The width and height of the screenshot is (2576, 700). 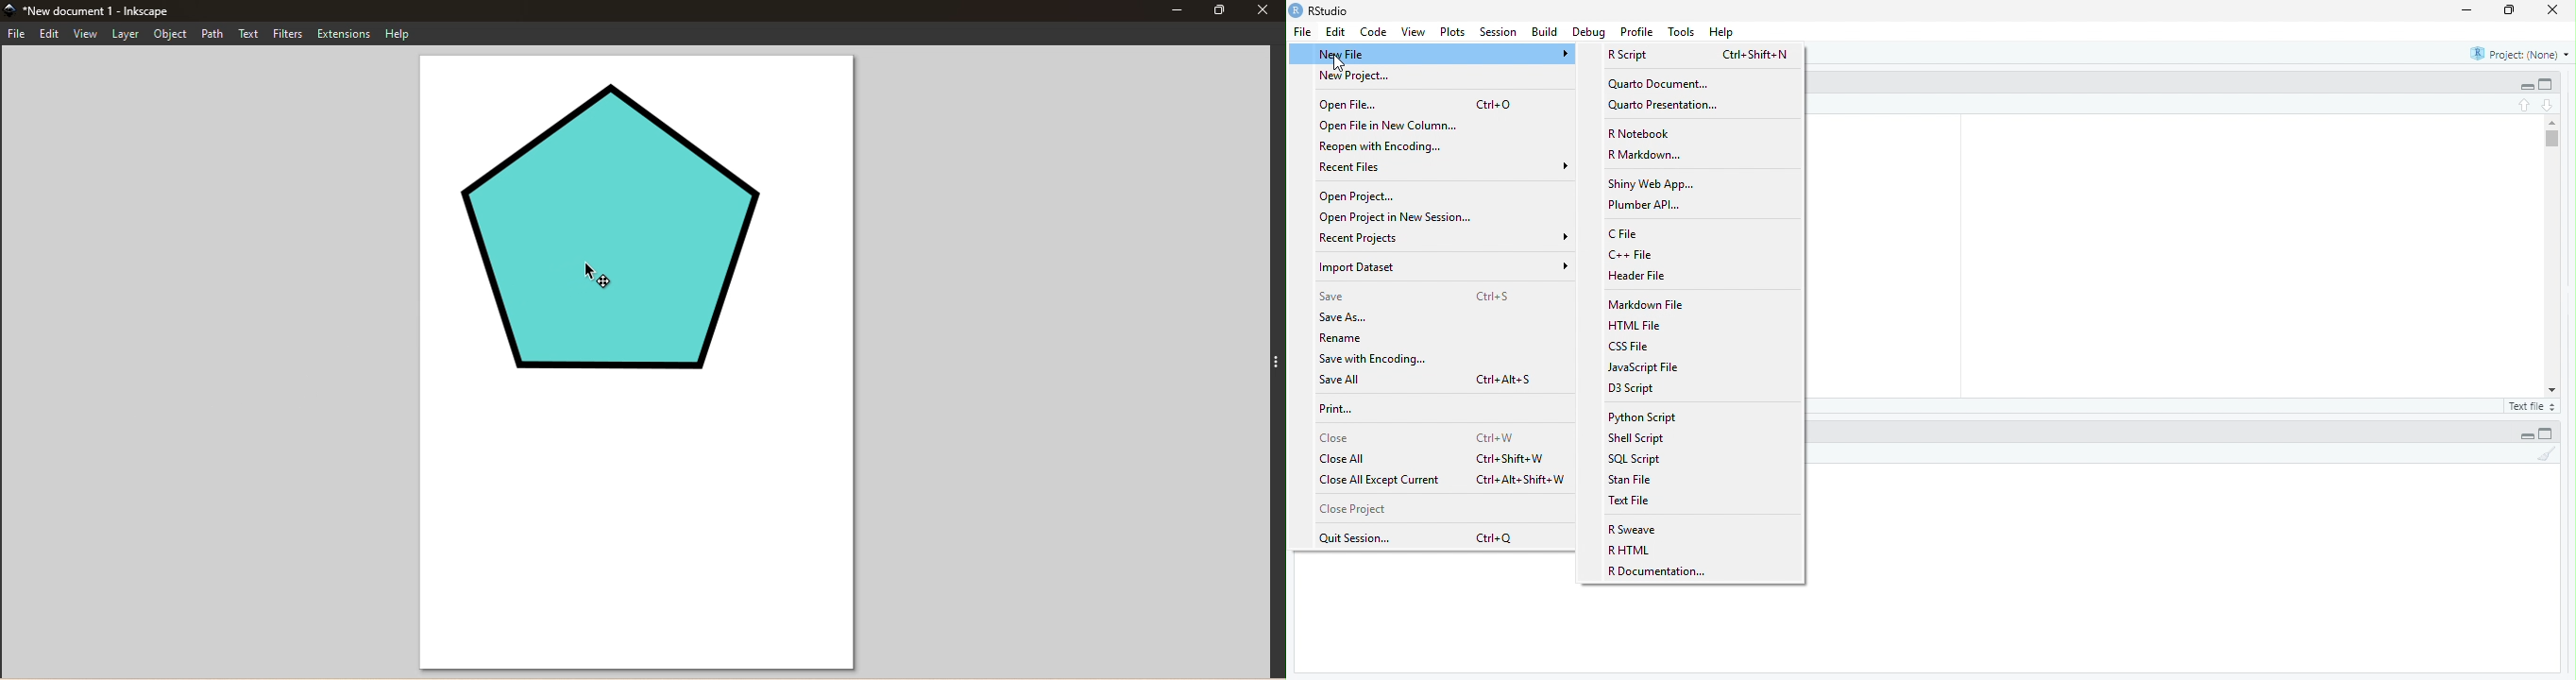 What do you see at coordinates (1353, 509) in the screenshot?
I see `Close Project` at bounding box center [1353, 509].